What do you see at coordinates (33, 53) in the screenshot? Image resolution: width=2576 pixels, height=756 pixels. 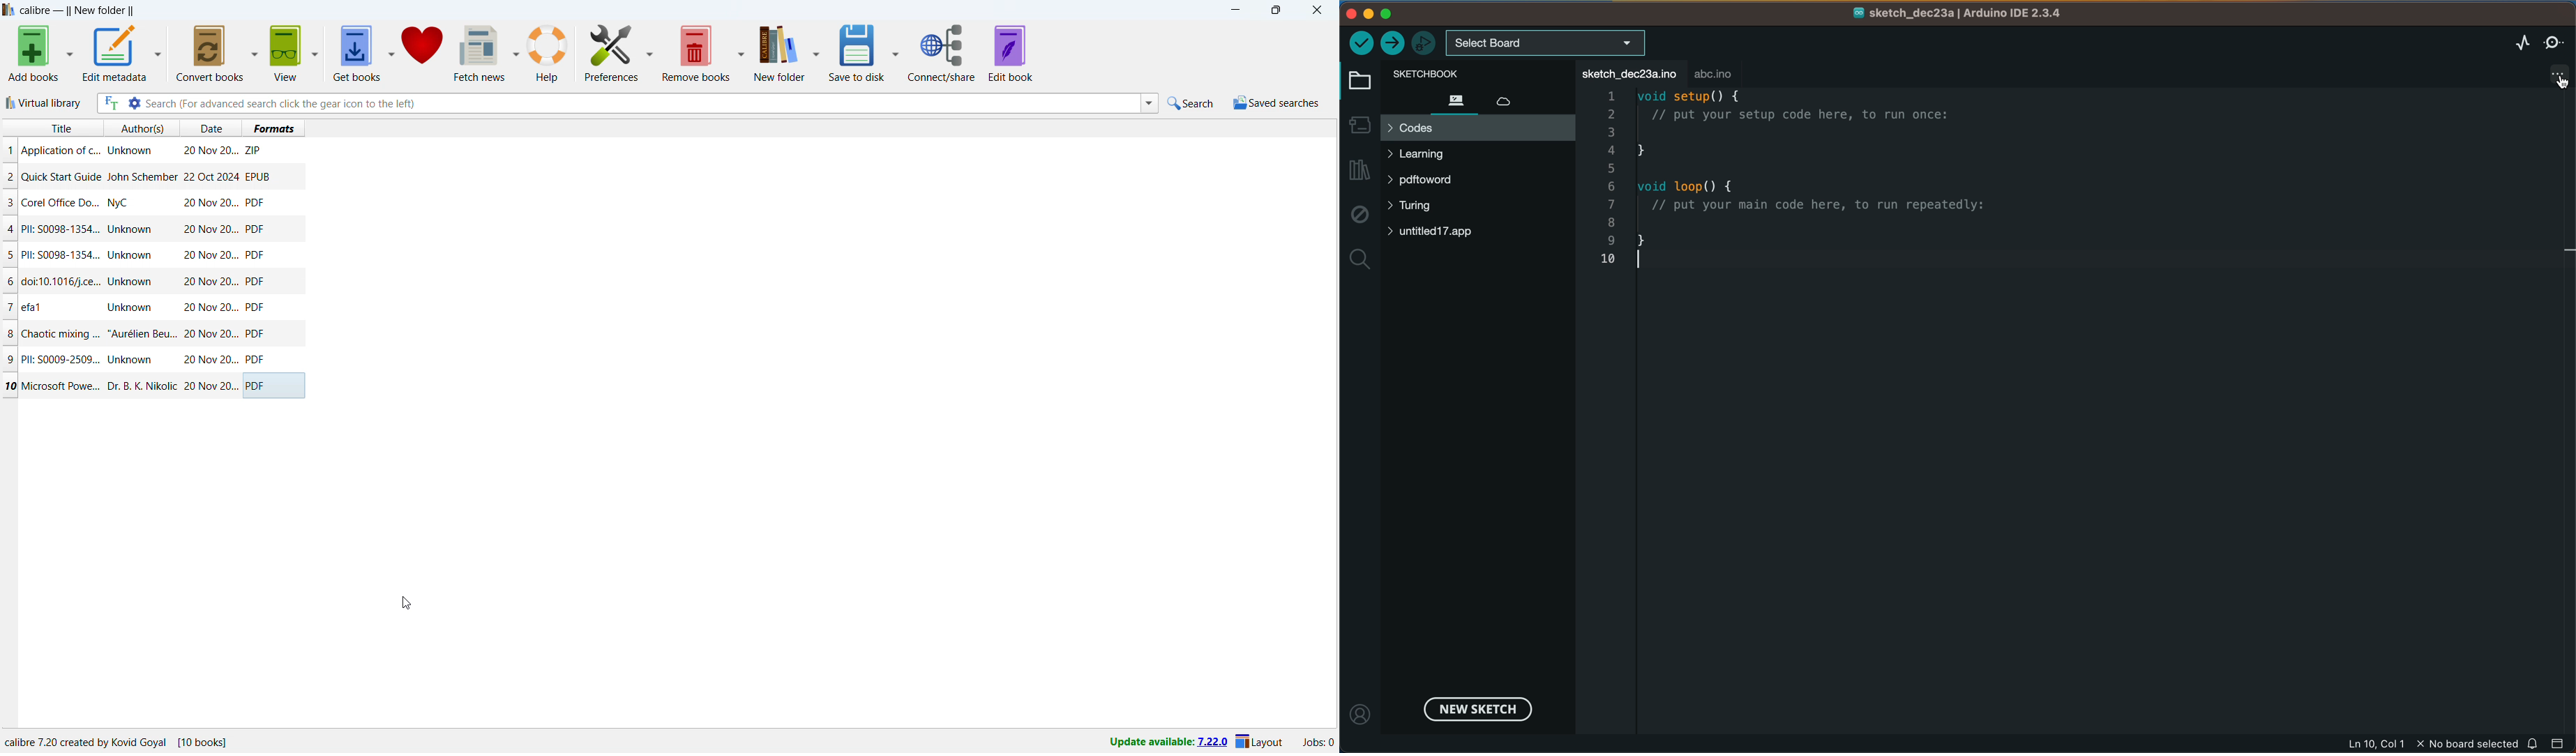 I see `add books` at bounding box center [33, 53].